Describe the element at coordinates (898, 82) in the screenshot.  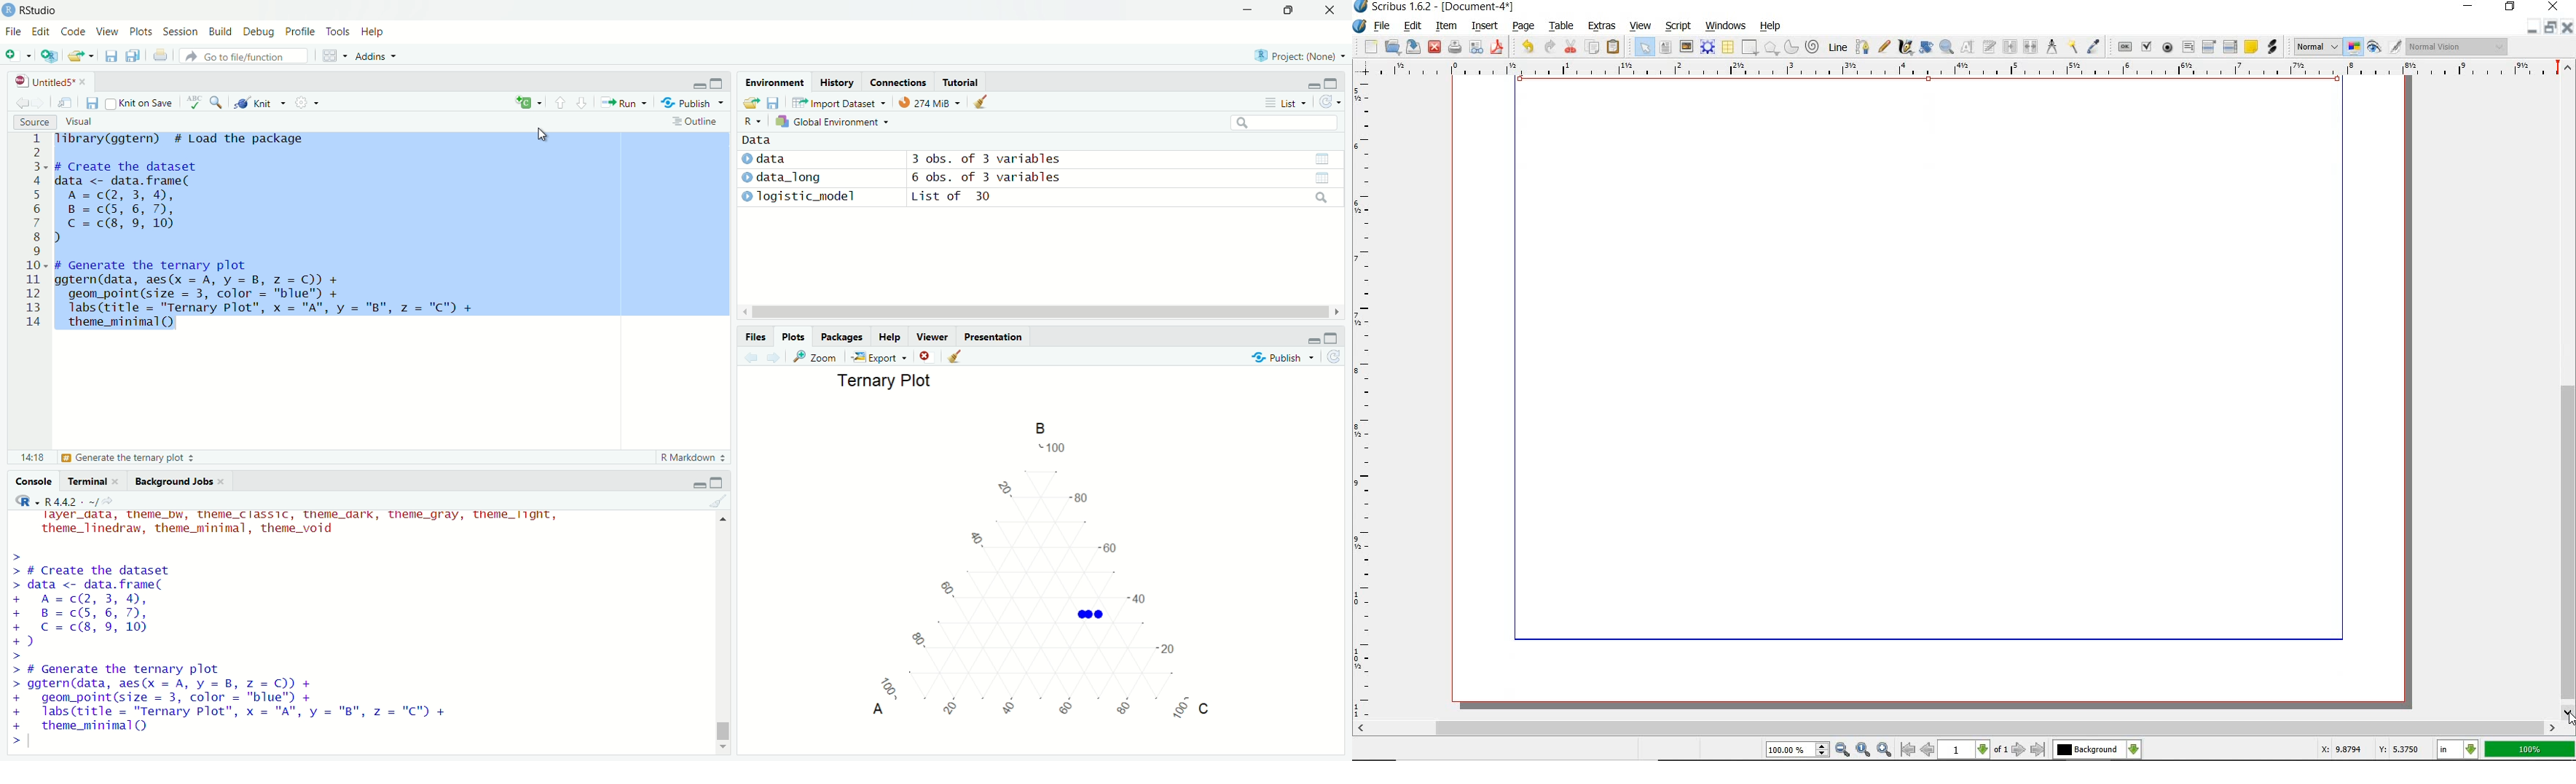
I see `Connections` at that location.